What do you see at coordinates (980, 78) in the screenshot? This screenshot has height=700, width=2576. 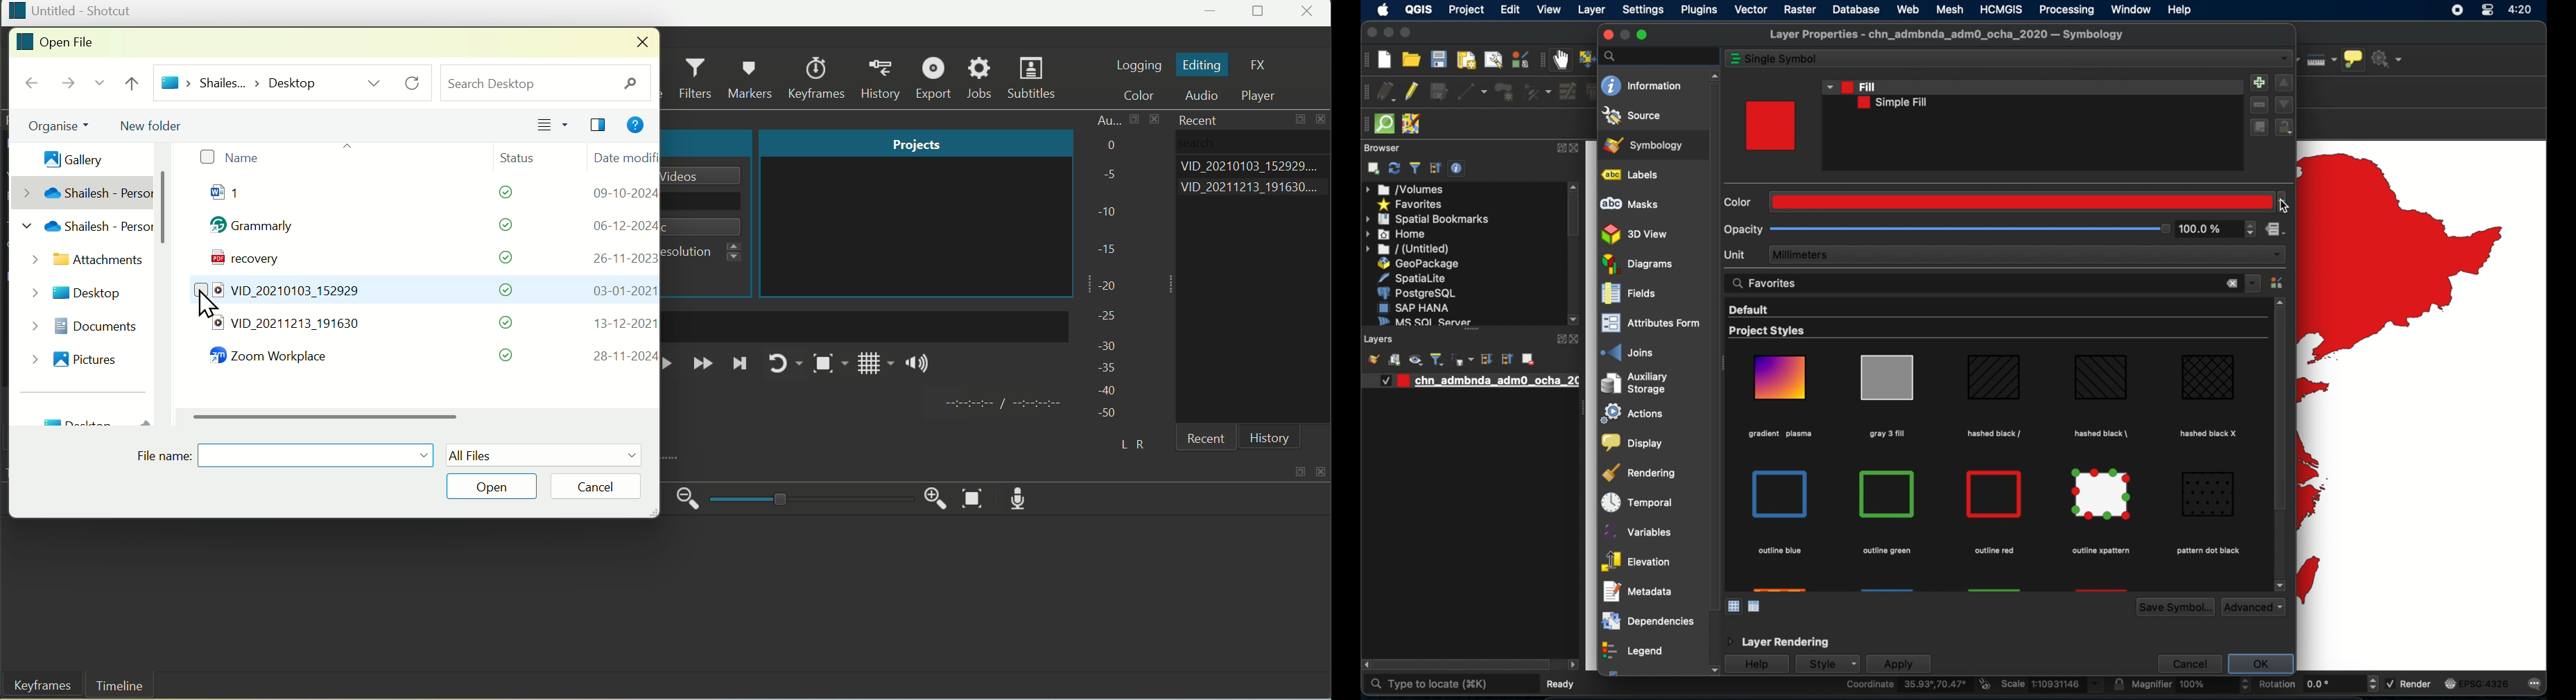 I see `Jobs` at bounding box center [980, 78].